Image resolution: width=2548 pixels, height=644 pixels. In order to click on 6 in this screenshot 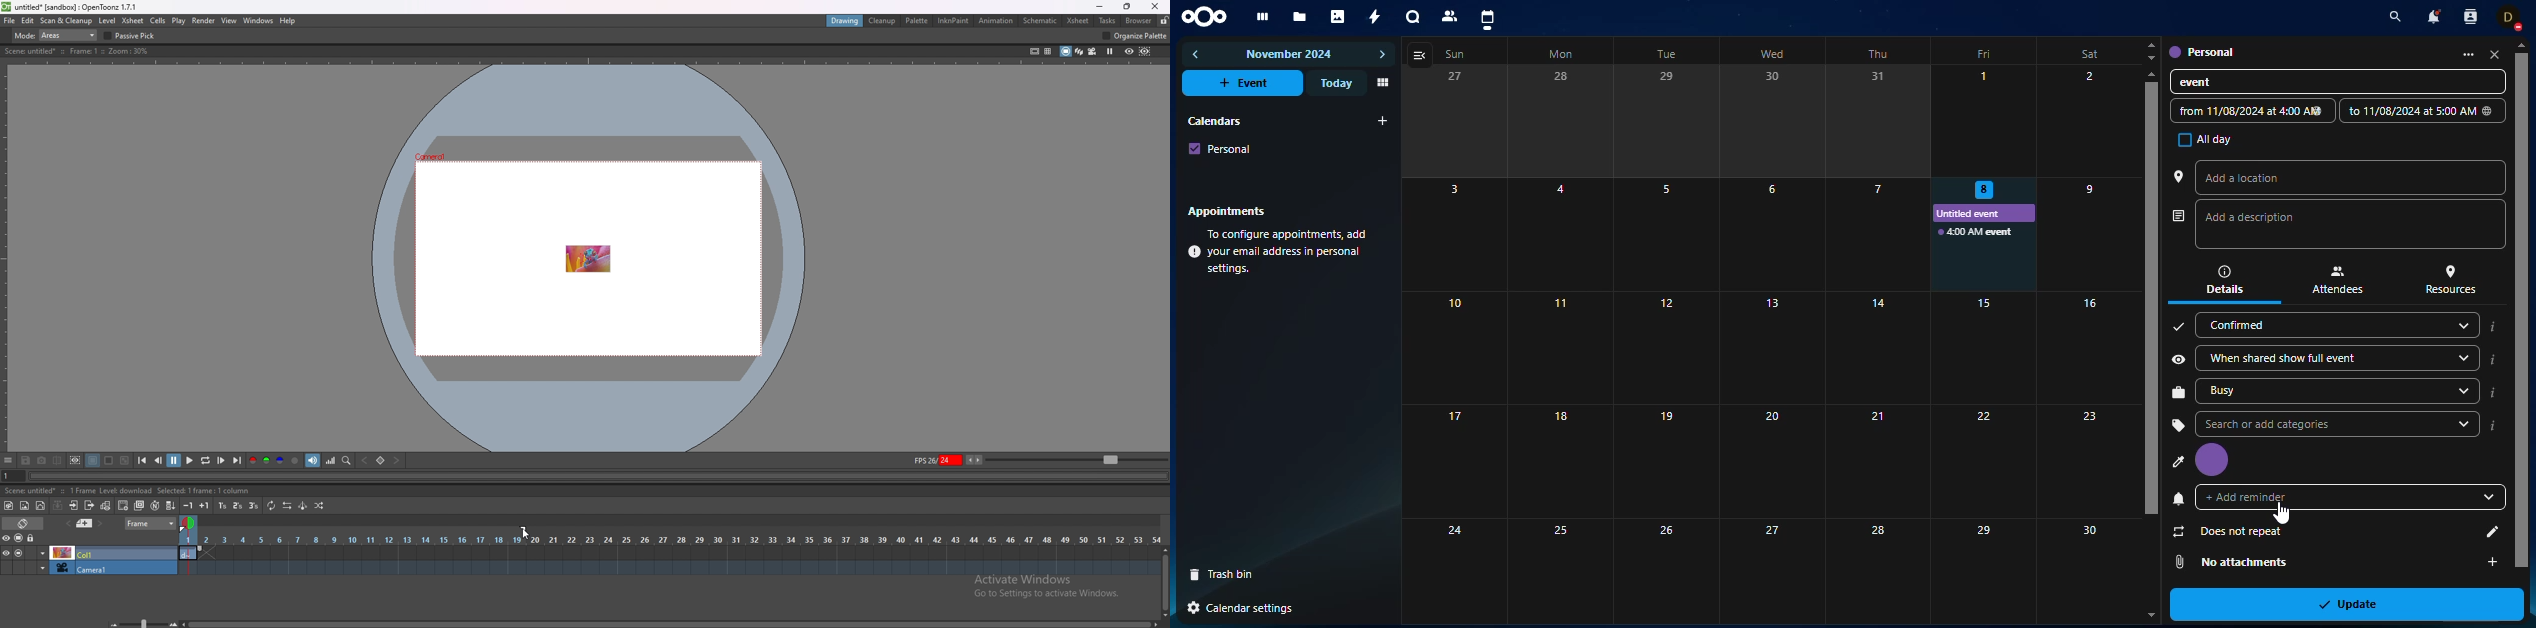, I will do `click(1771, 233)`.